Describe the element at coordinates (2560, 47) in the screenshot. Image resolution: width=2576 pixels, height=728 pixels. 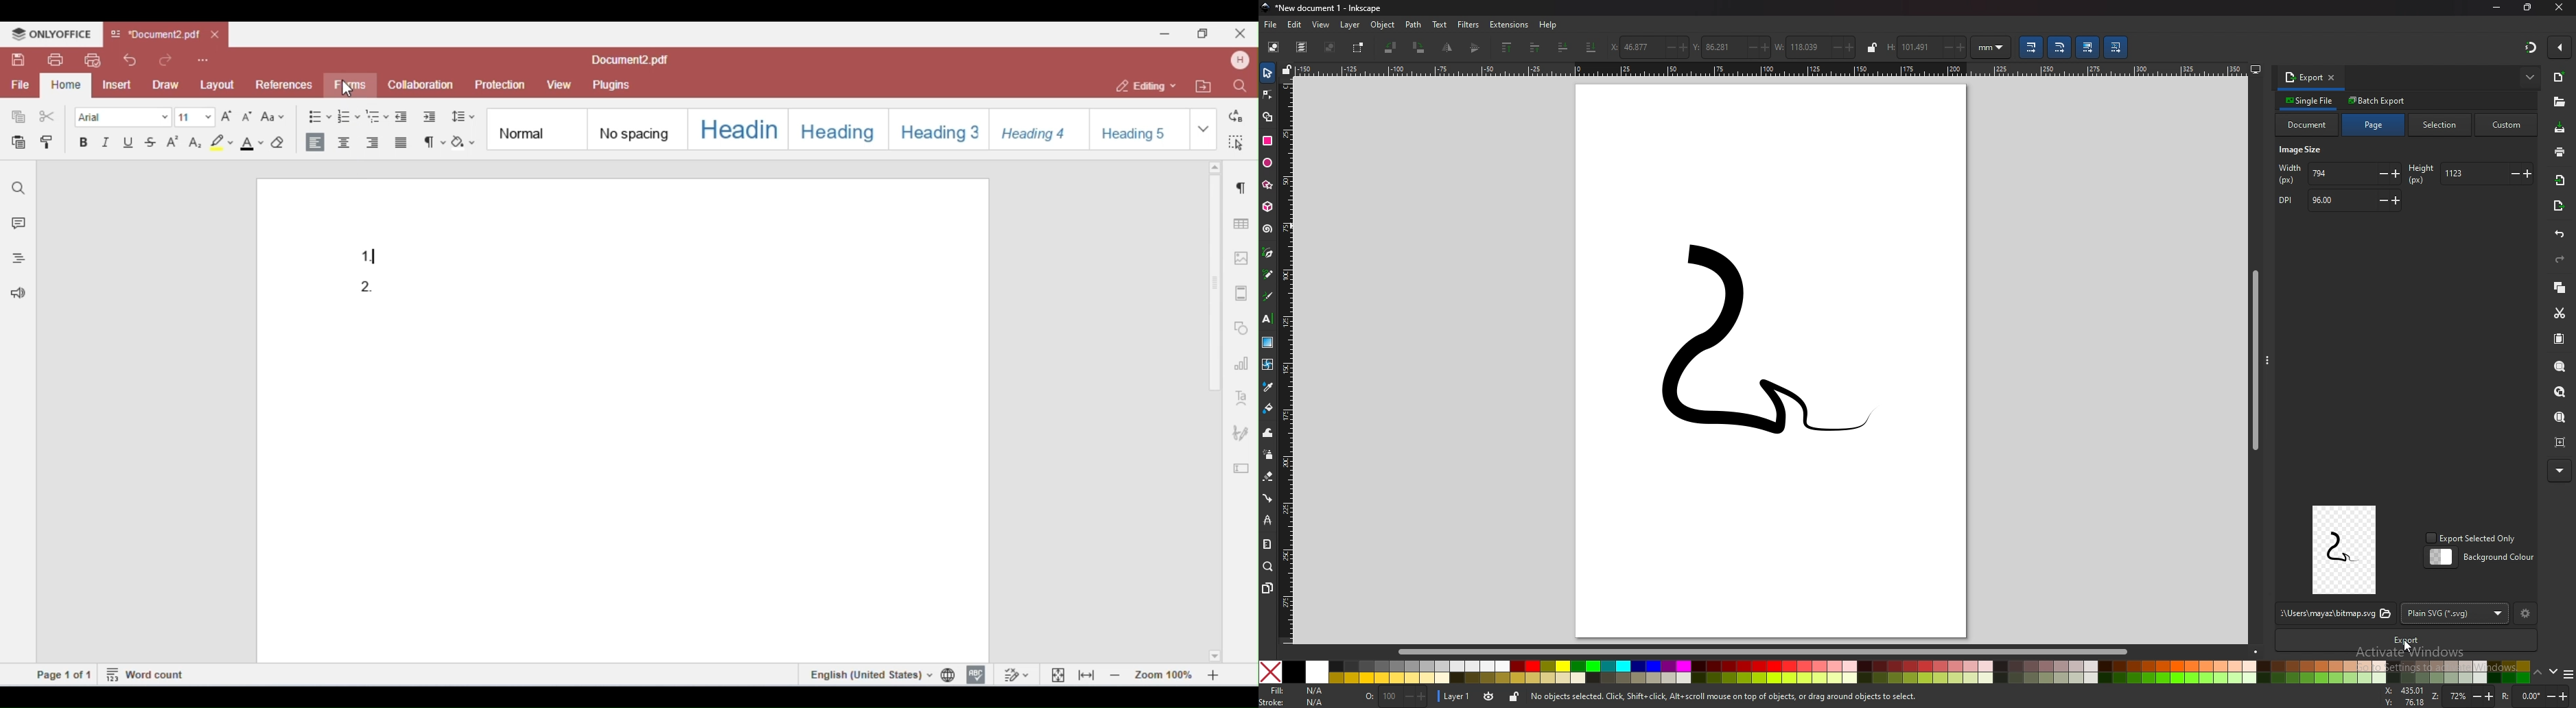
I see `enable snapping` at that location.